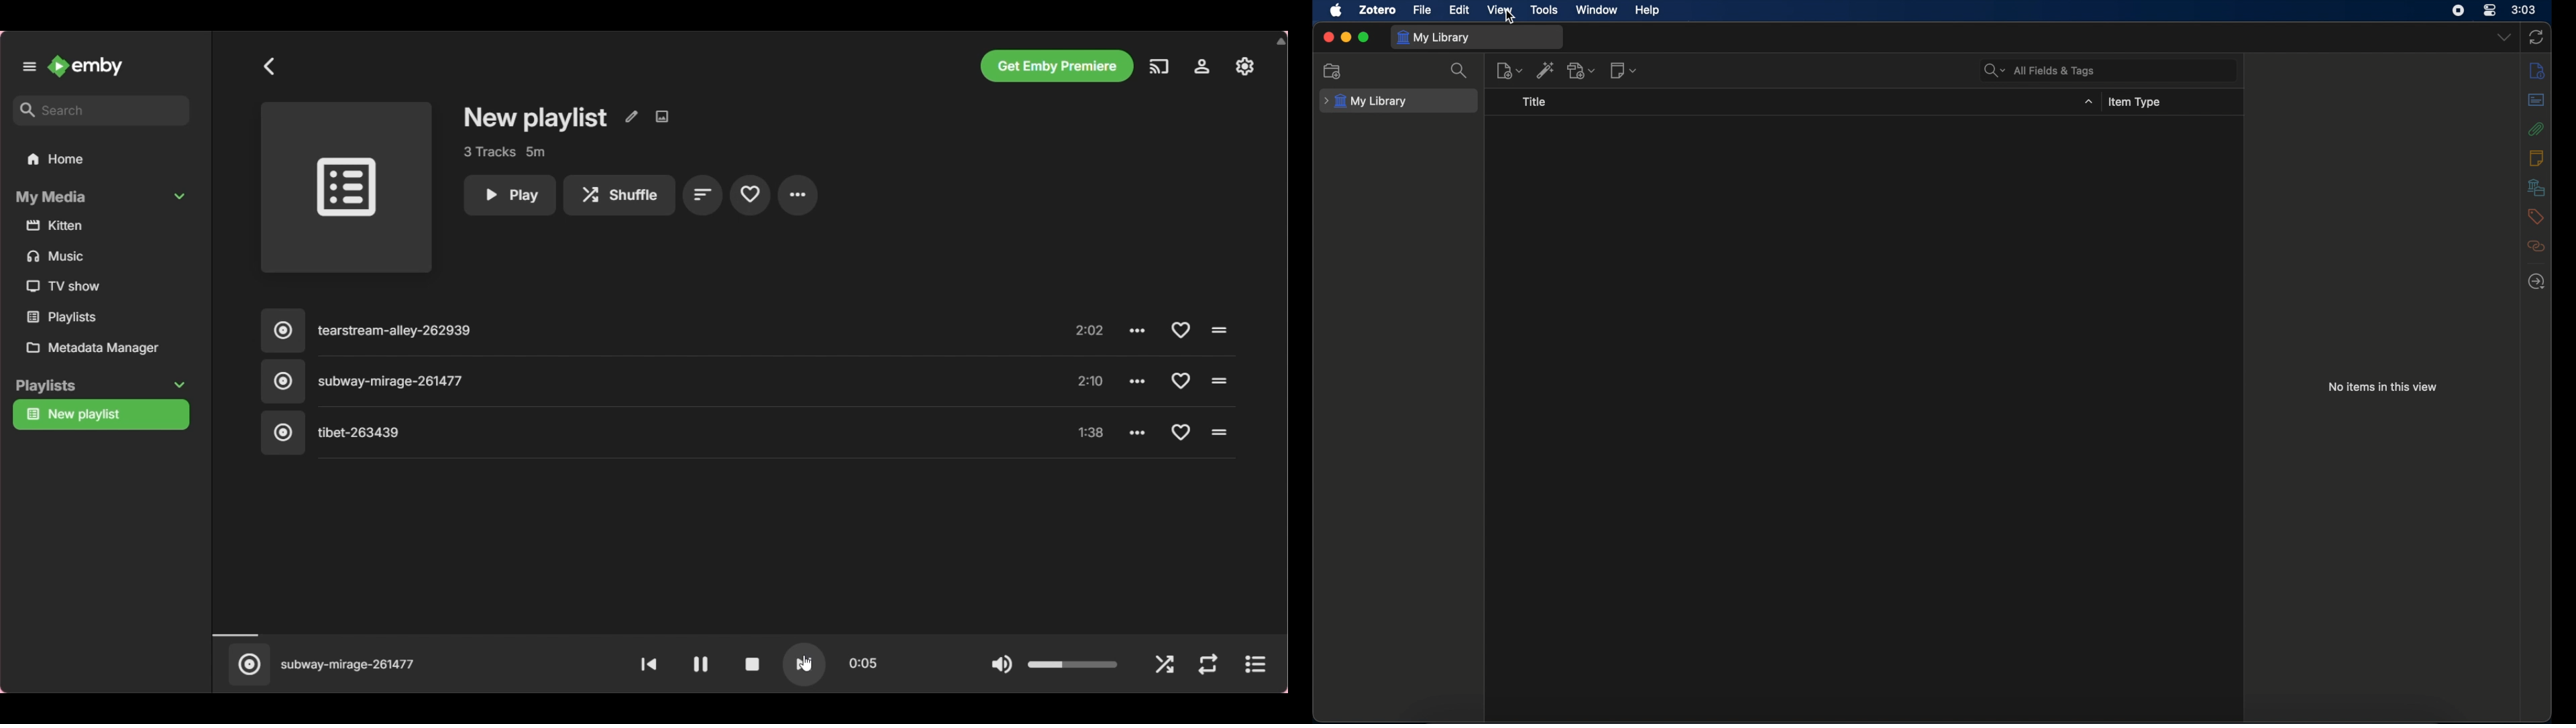 This screenshot has width=2576, height=728. Describe the element at coordinates (2536, 129) in the screenshot. I see `attachments` at that location.